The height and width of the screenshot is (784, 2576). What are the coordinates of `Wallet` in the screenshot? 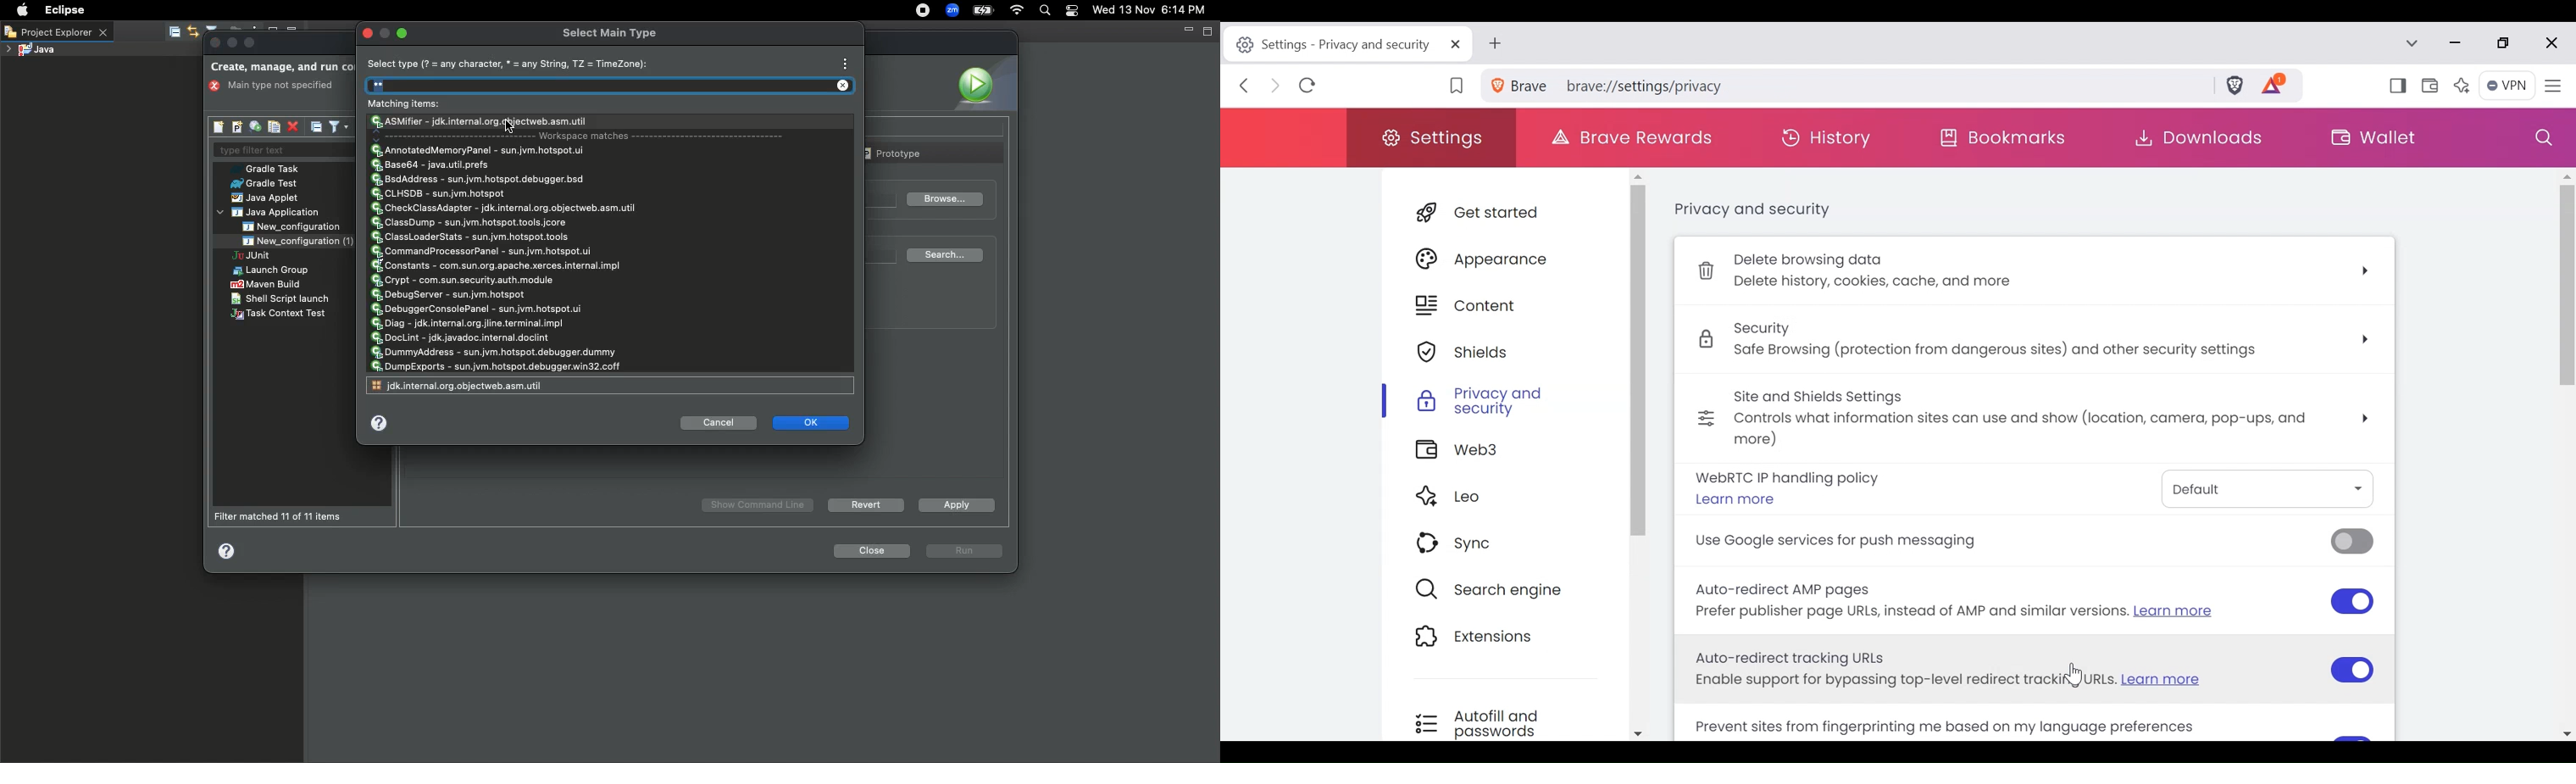 It's located at (2431, 87).